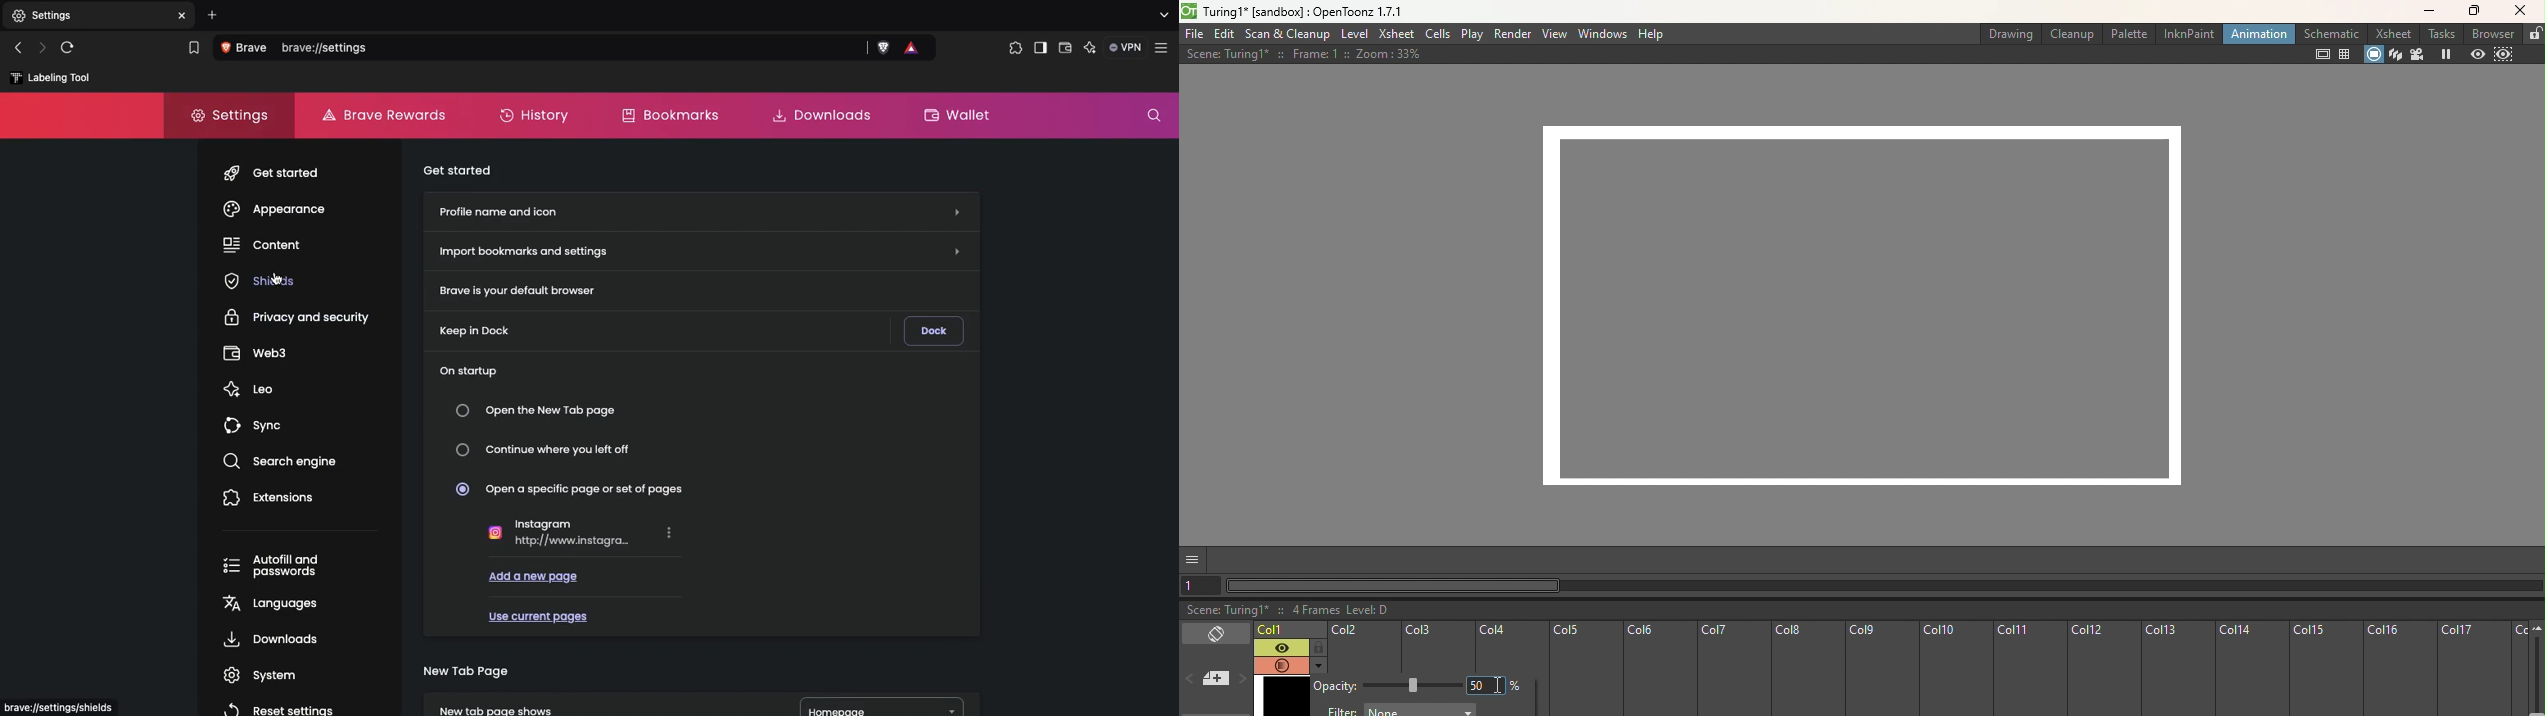 Image resolution: width=2548 pixels, height=728 pixels. I want to click on brave rewards, so click(909, 47).